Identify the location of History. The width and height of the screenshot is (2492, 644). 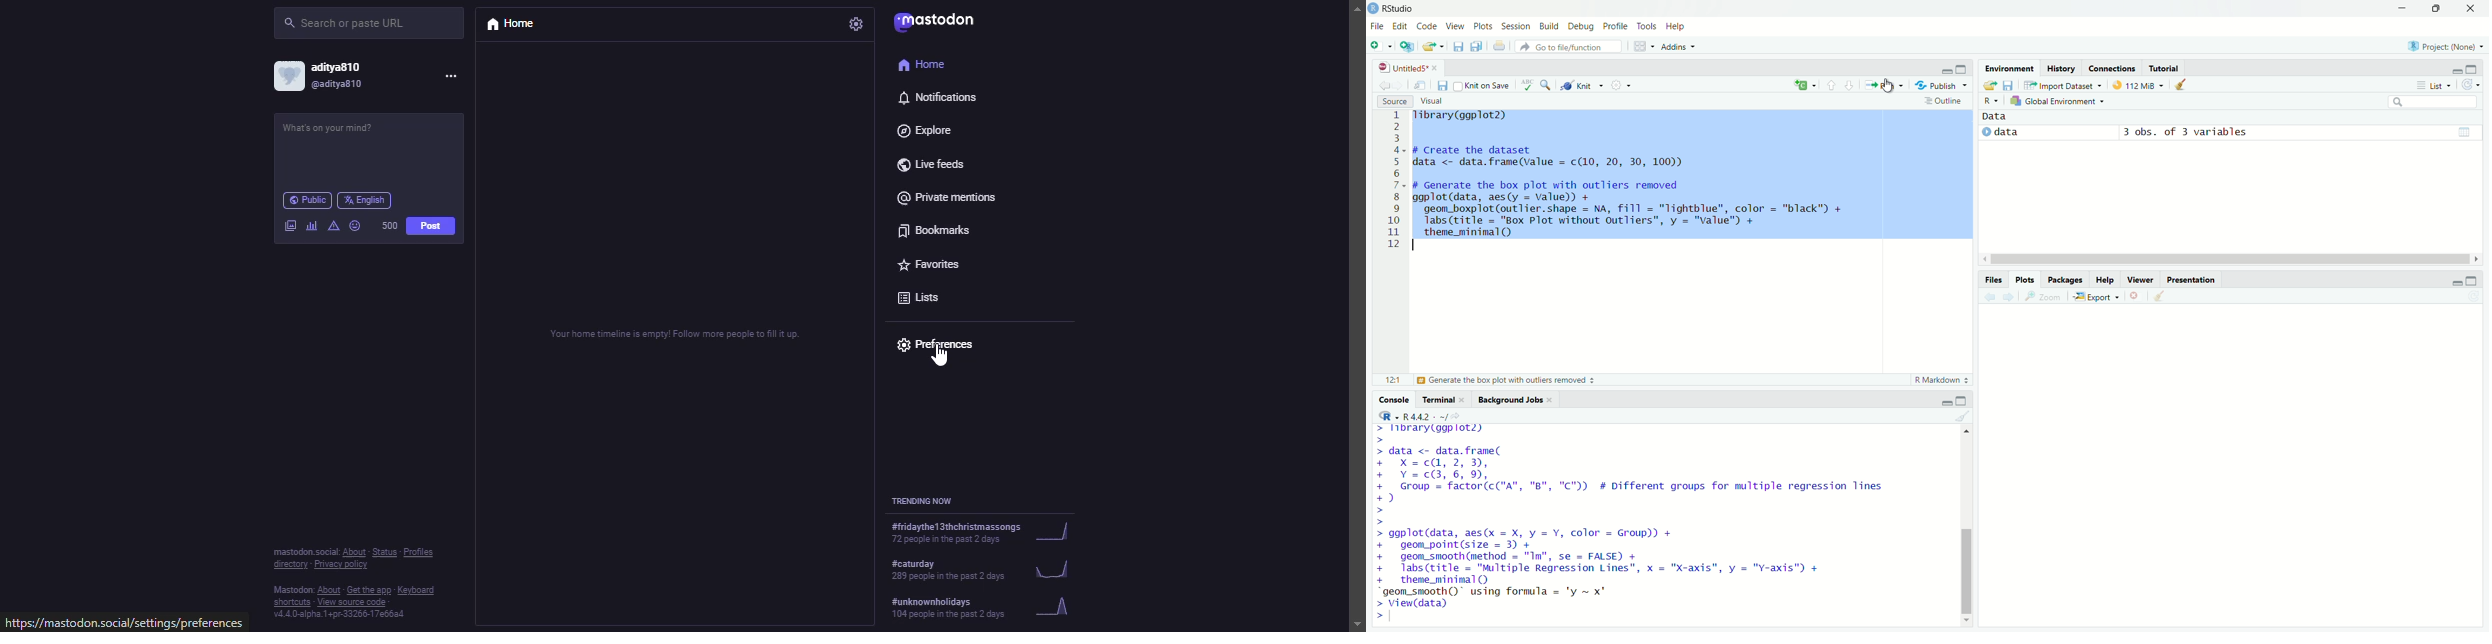
(2063, 67).